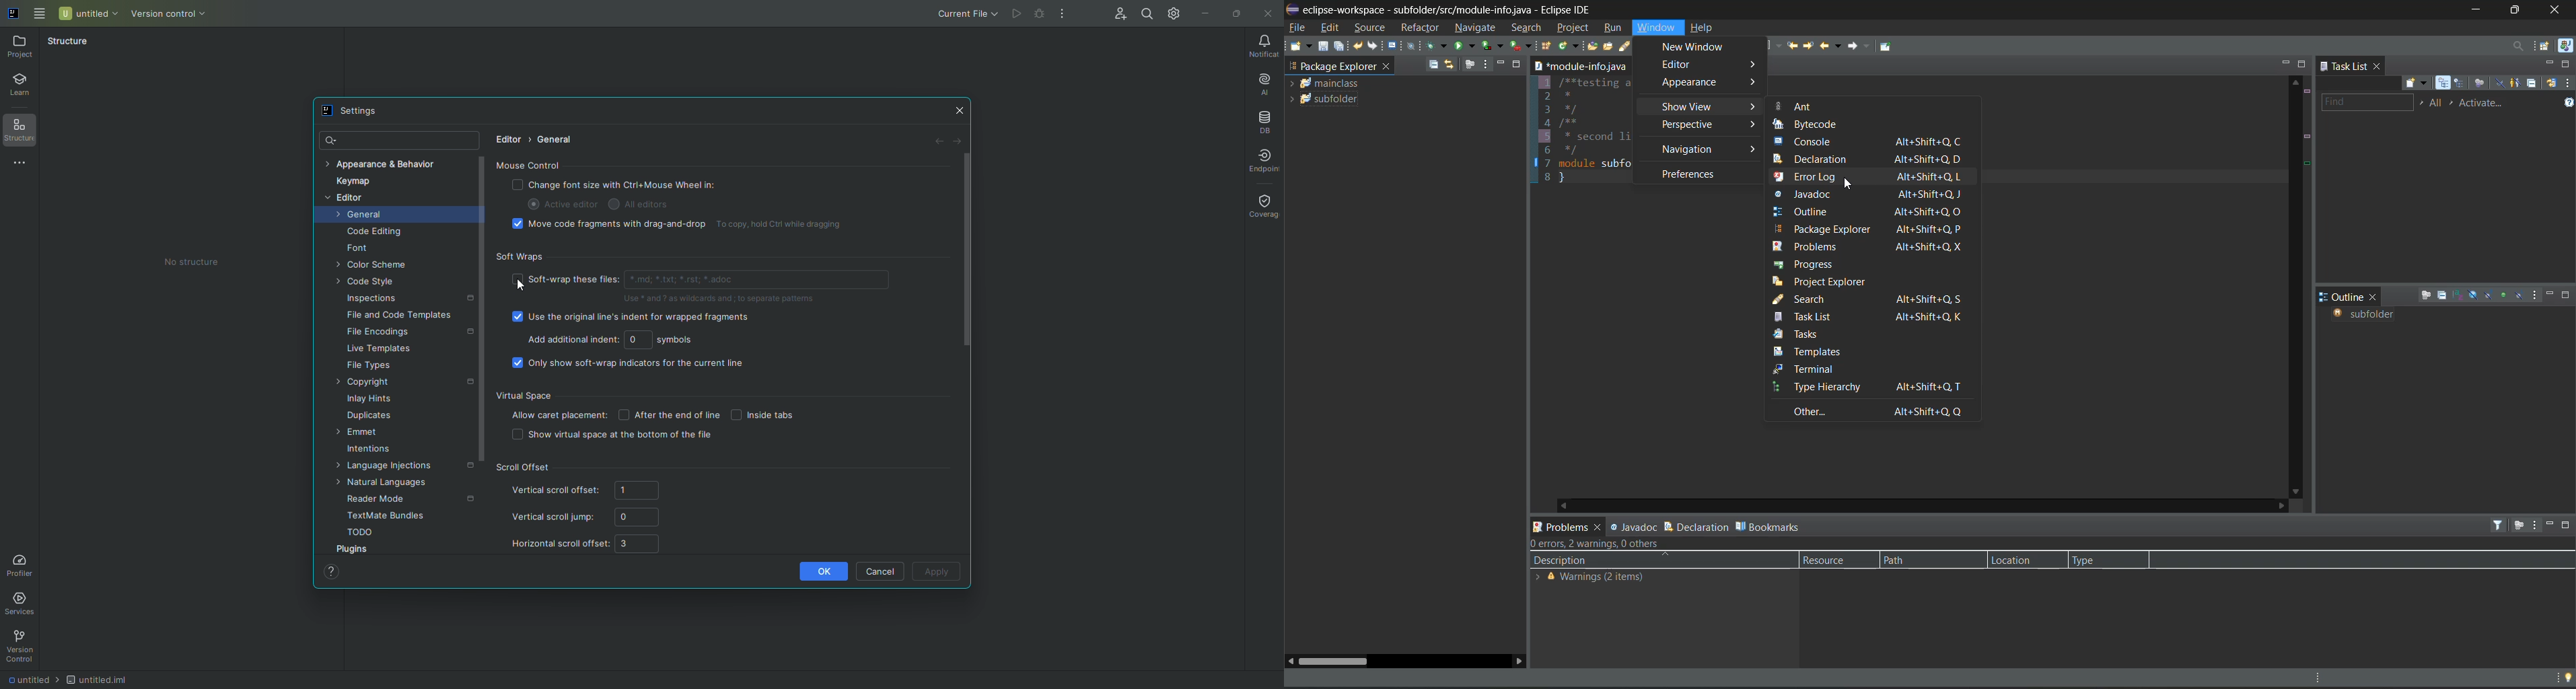 The height and width of the screenshot is (700, 2576). Describe the element at coordinates (1614, 30) in the screenshot. I see `run` at that location.